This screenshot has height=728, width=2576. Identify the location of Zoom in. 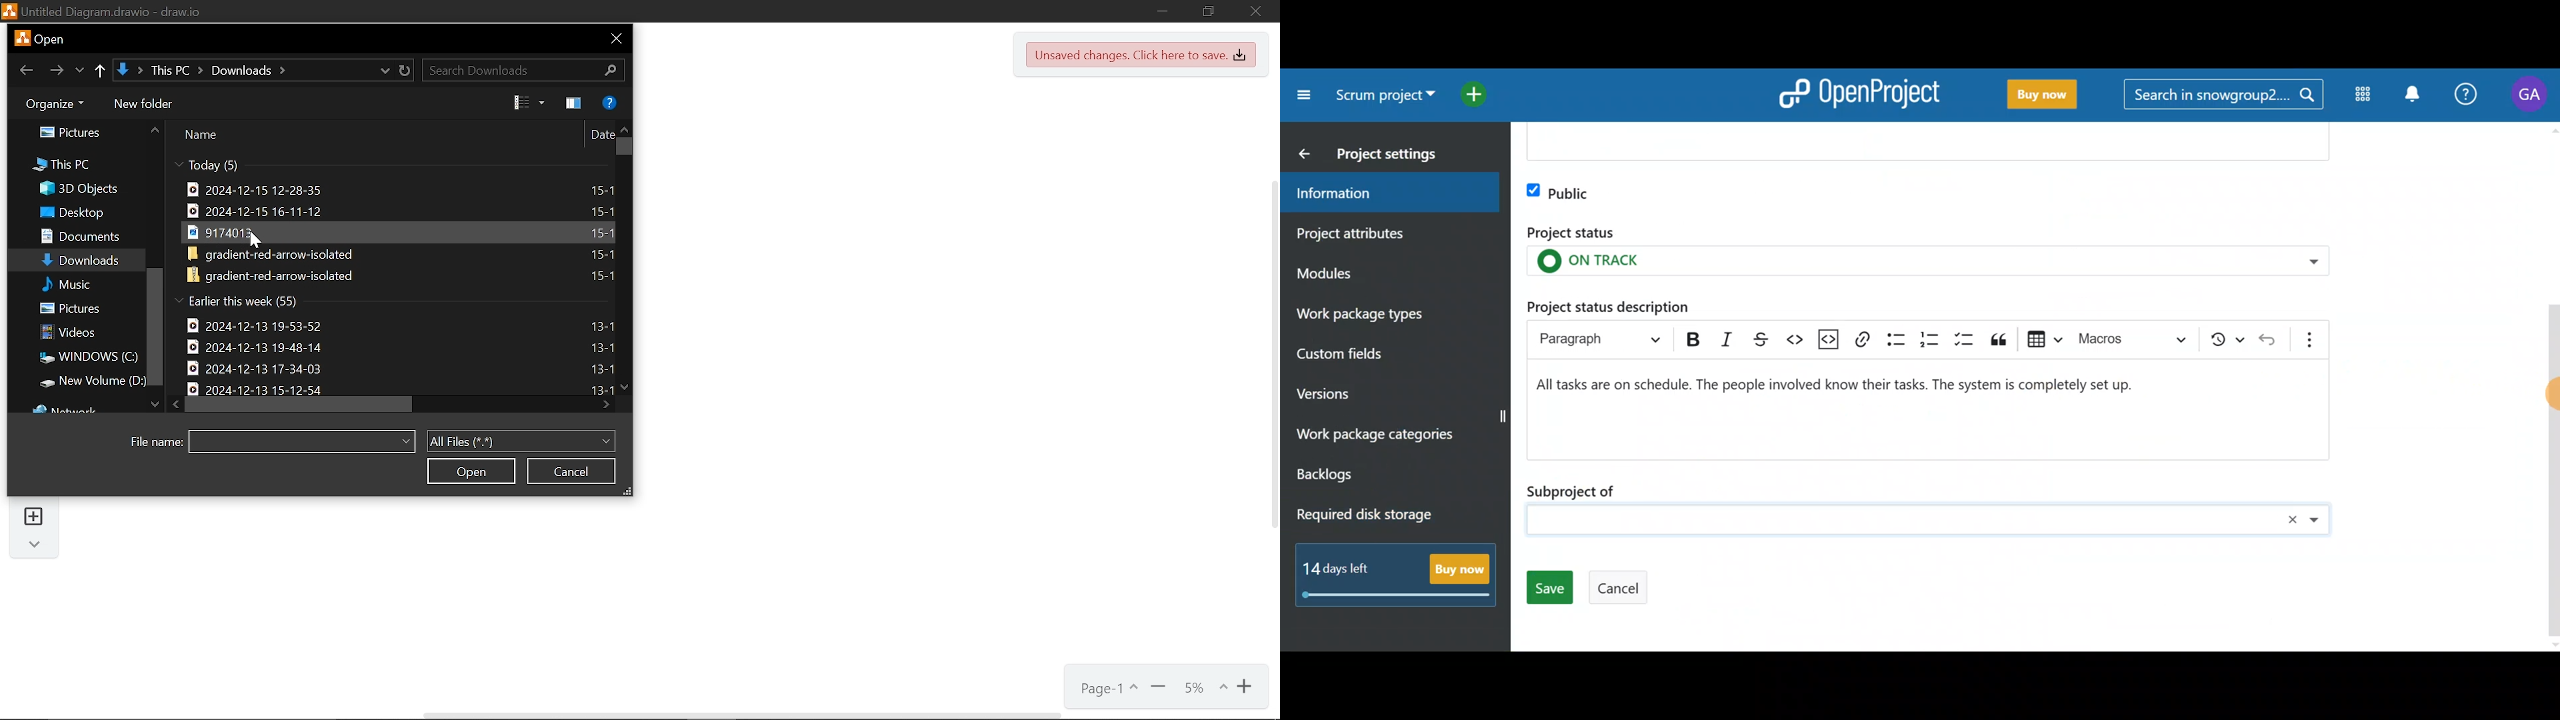
(1242, 685).